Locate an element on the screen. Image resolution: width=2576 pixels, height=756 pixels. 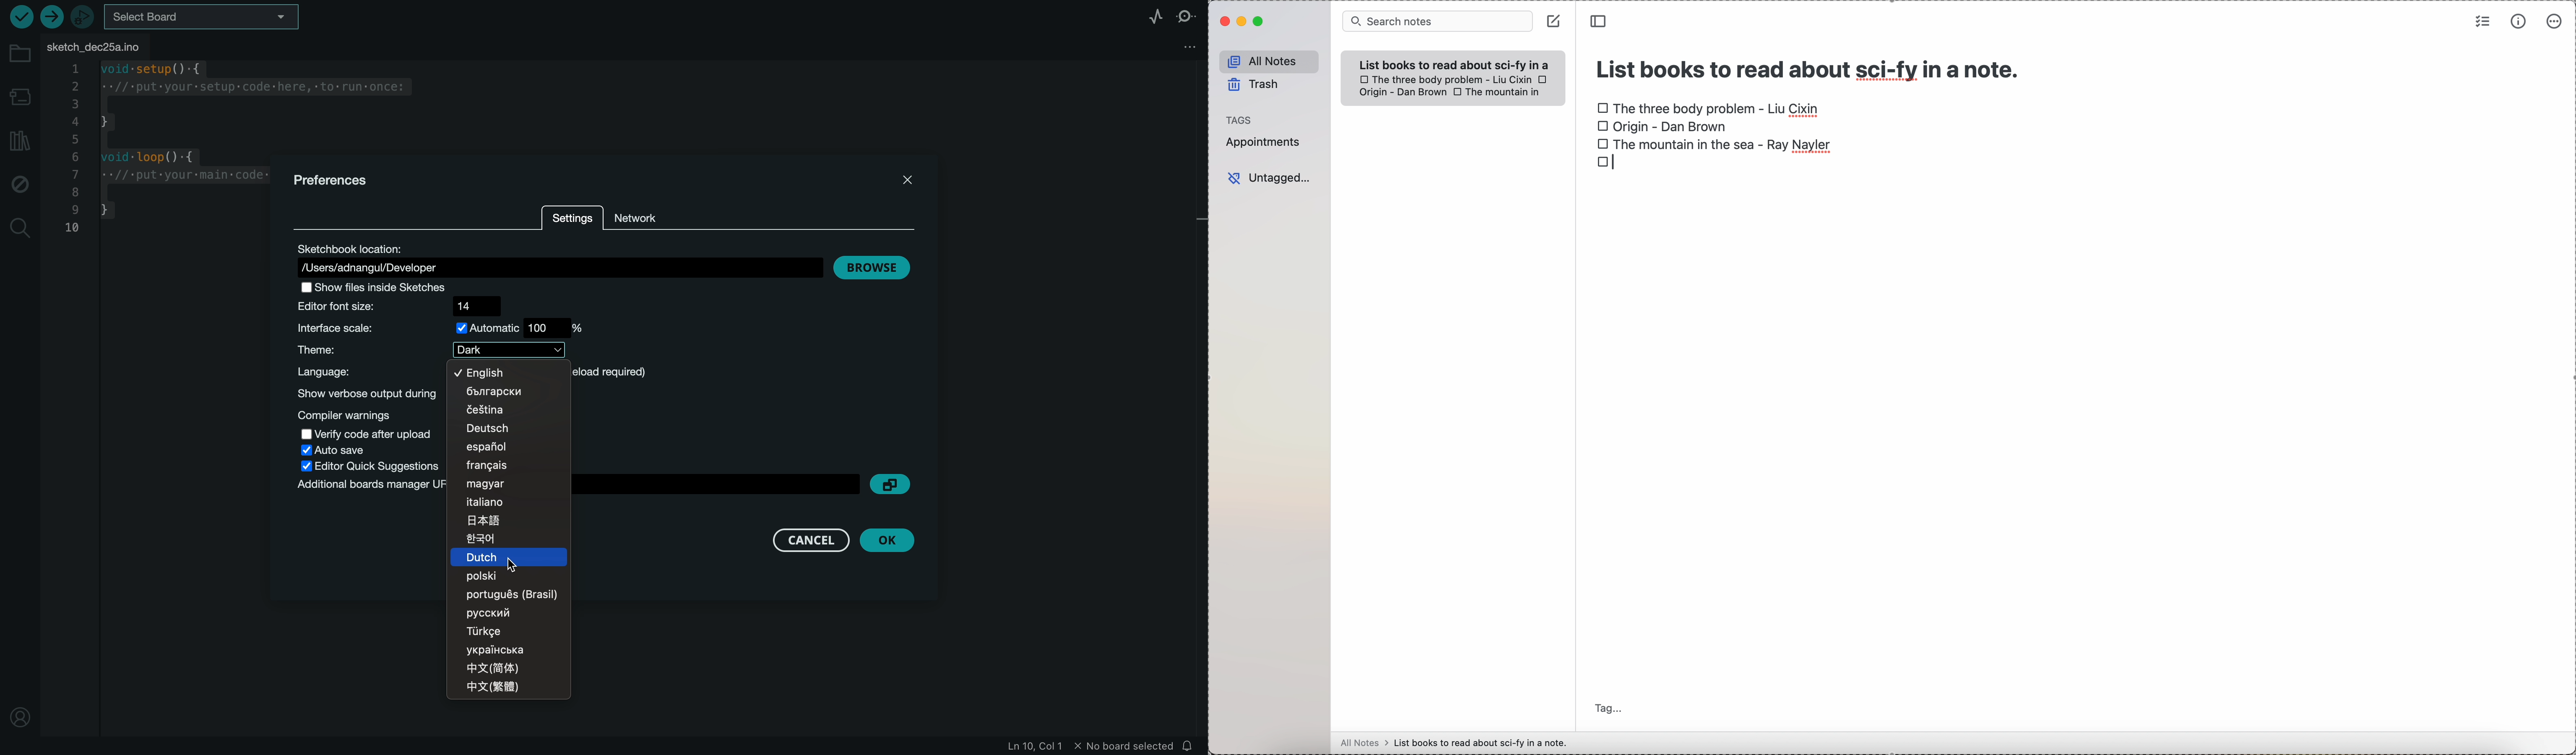
verify  code is located at coordinates (367, 433).